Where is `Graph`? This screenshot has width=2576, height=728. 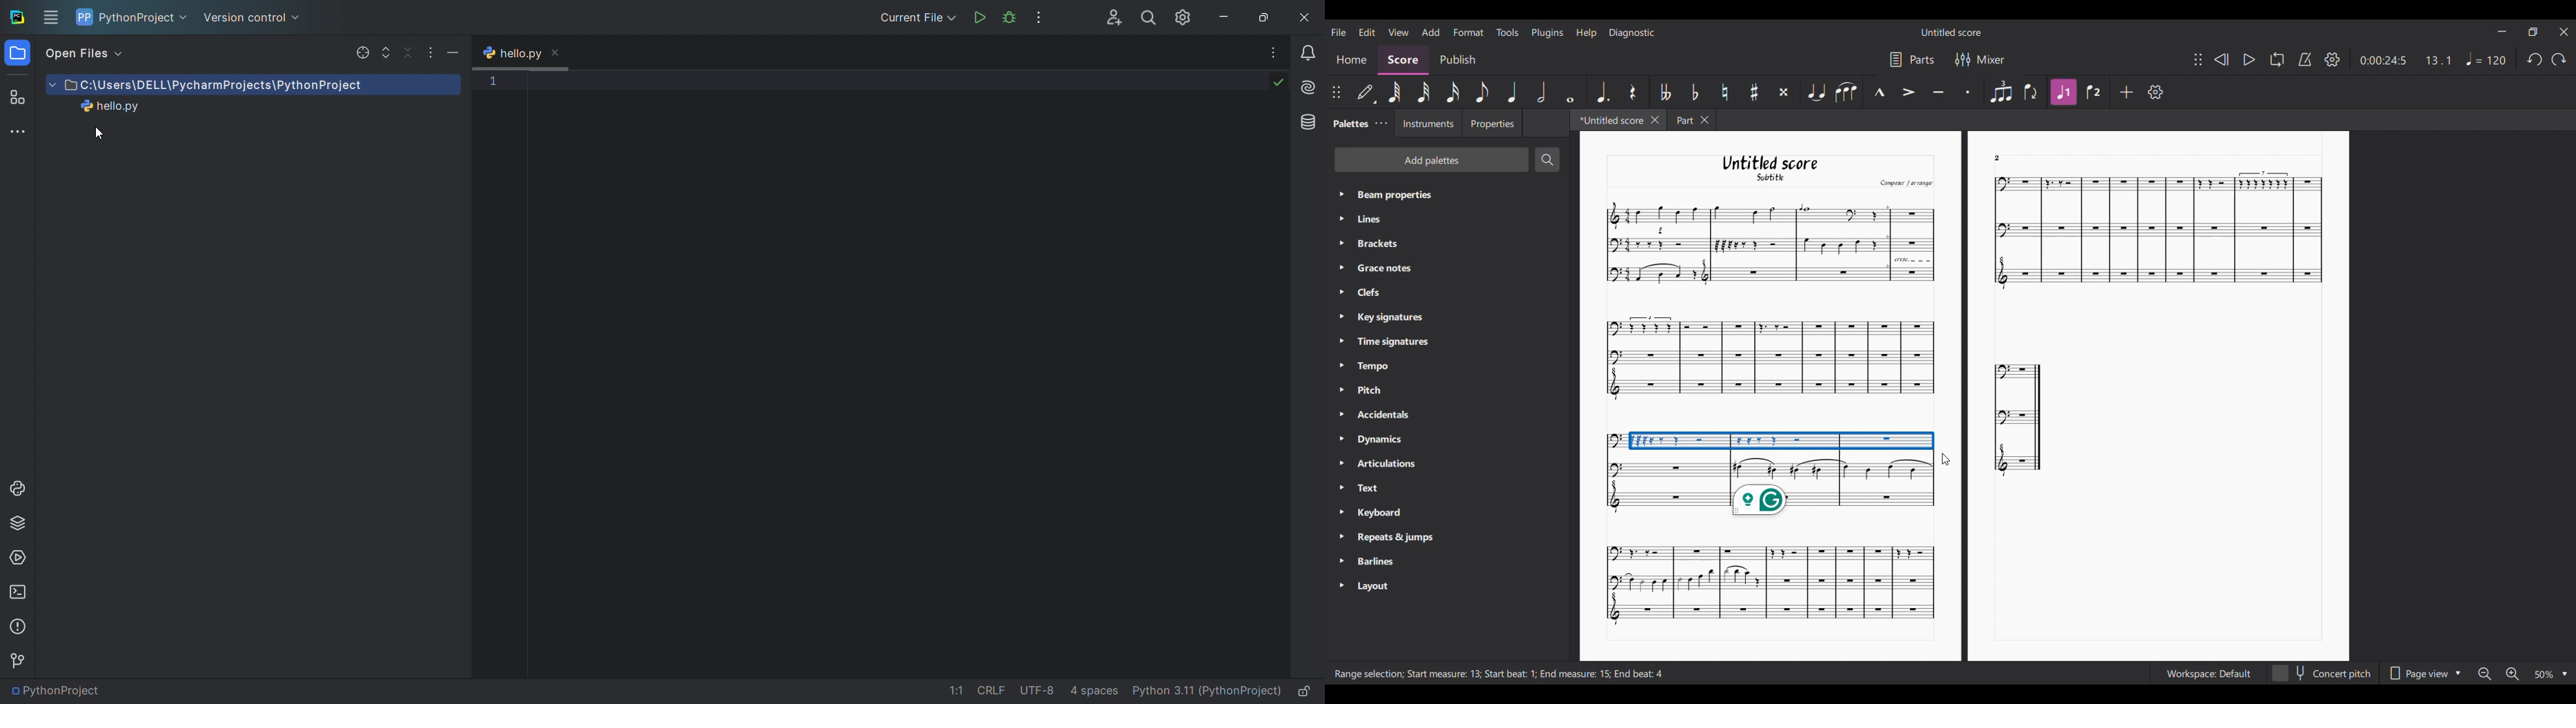 Graph is located at coordinates (1769, 450).